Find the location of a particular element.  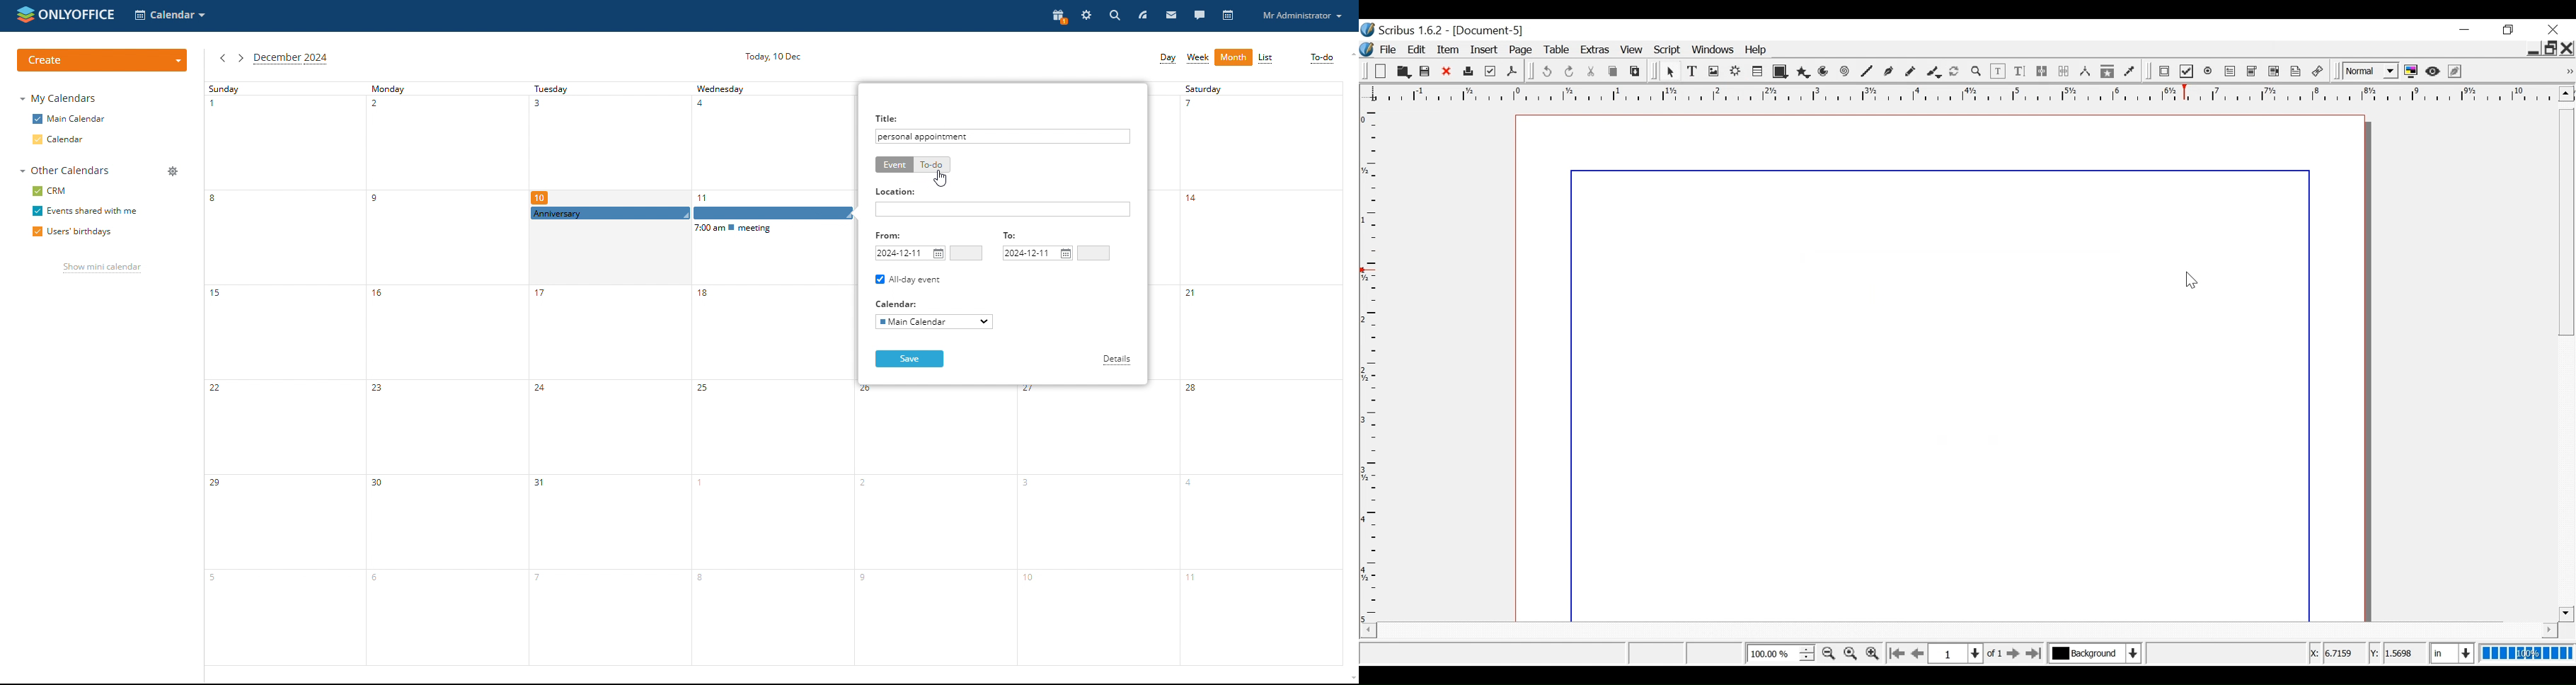

Vertical Scroll bar is located at coordinates (2566, 365).